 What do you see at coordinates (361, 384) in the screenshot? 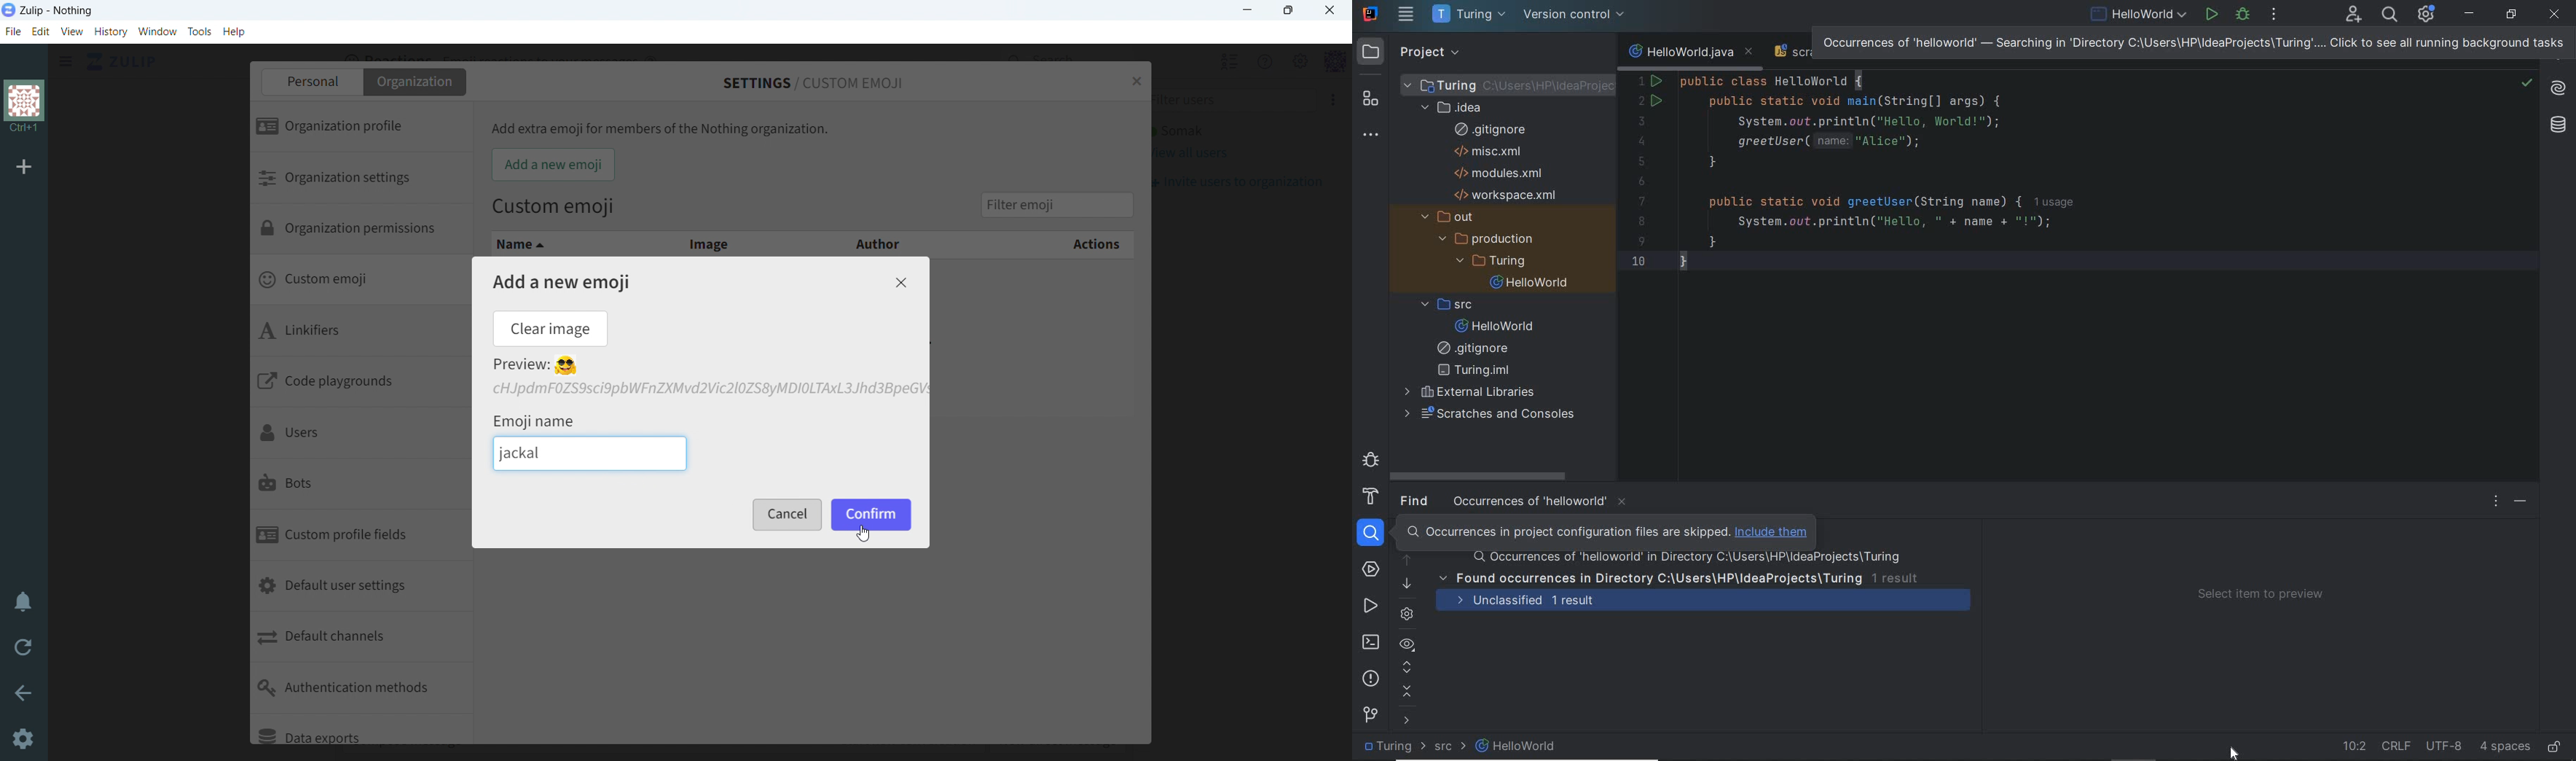
I see `code playgrounds` at bounding box center [361, 384].